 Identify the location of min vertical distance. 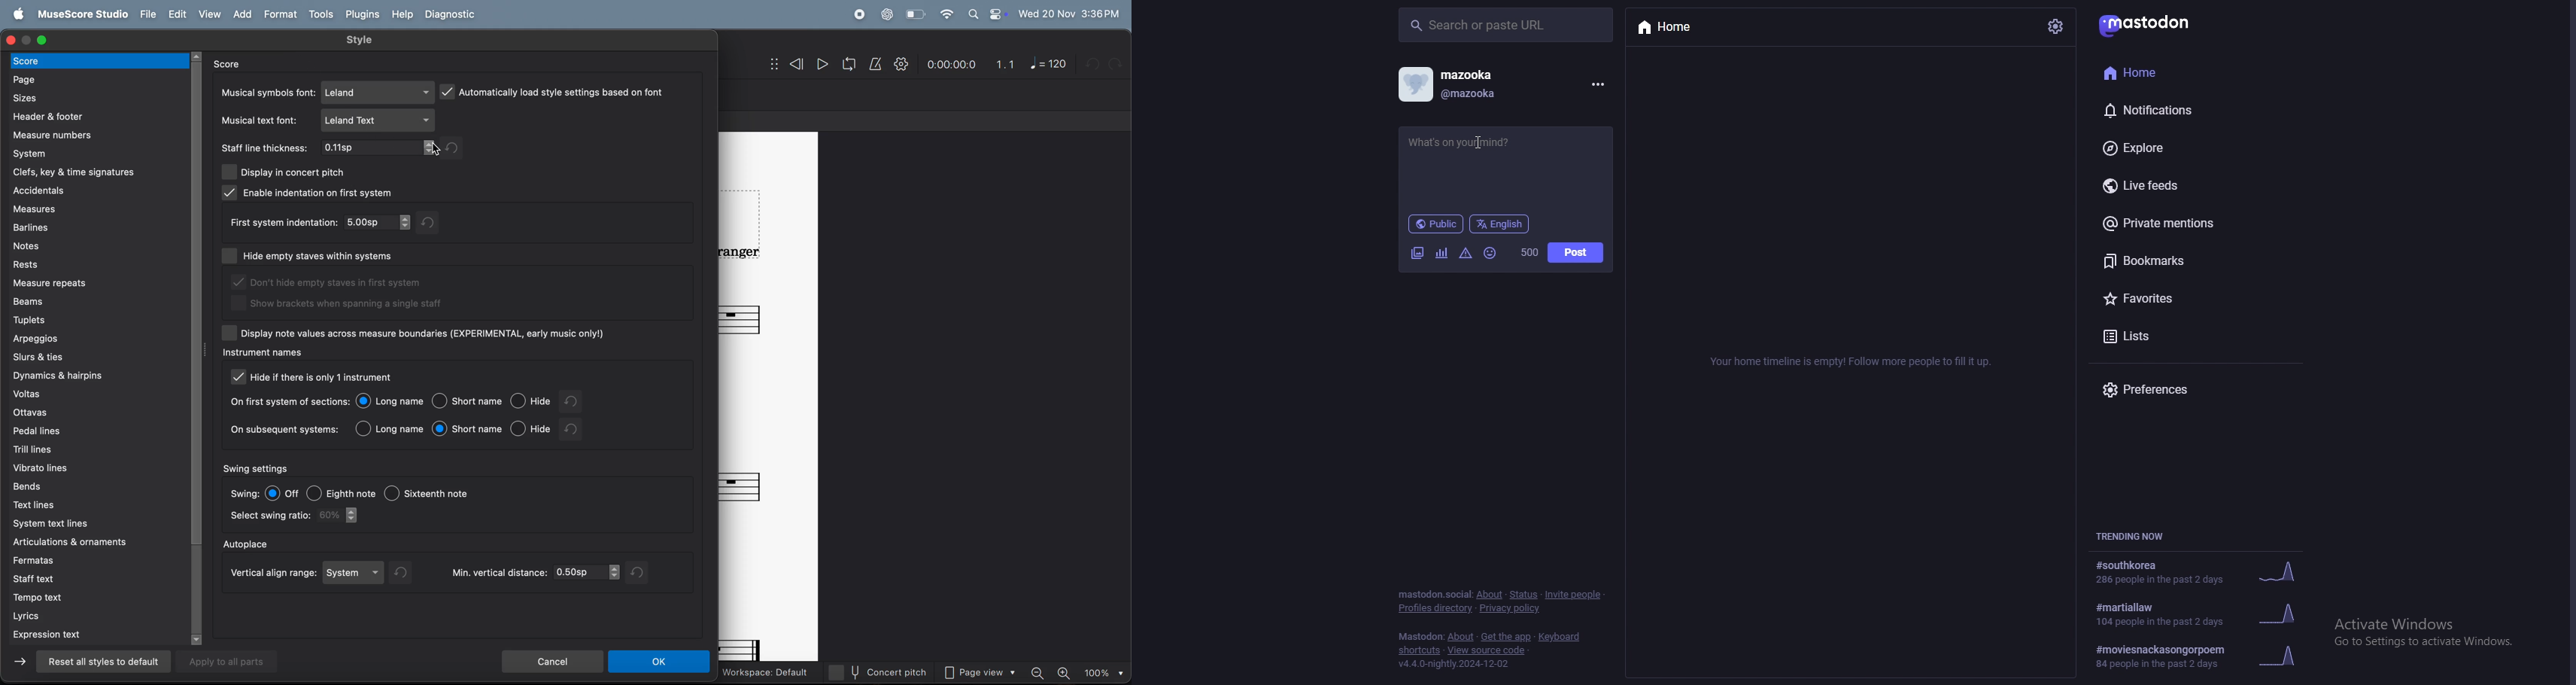
(534, 573).